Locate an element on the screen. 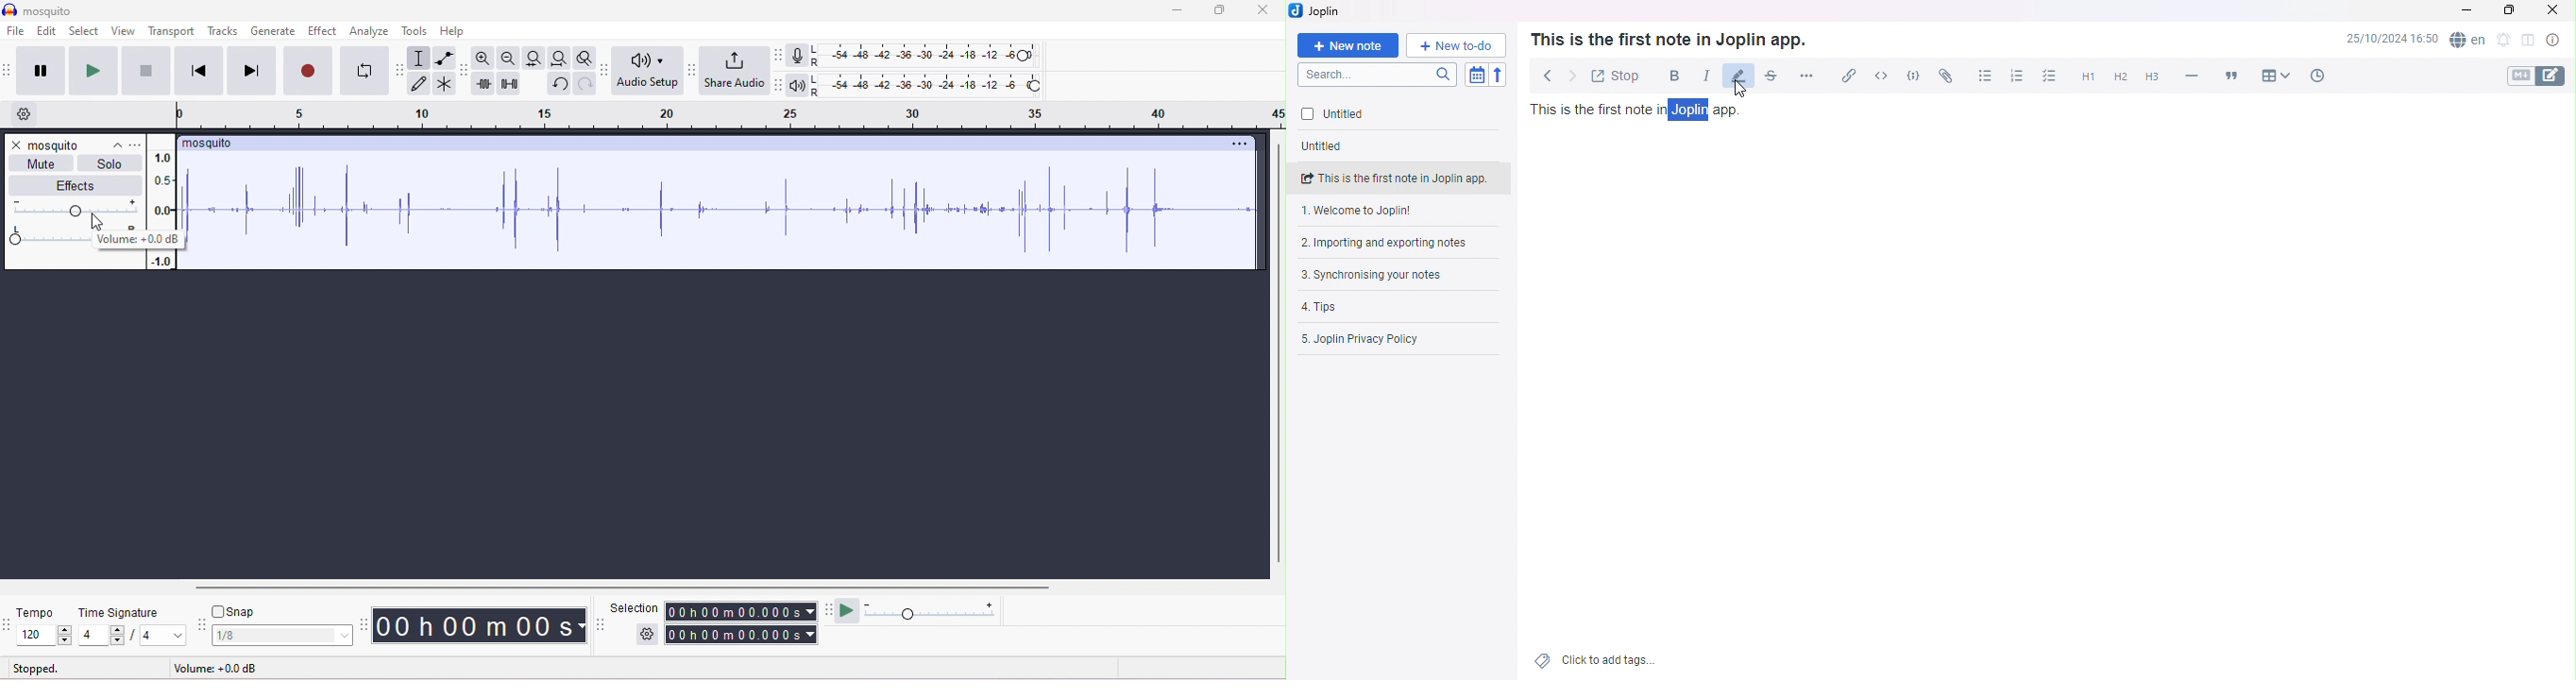 This screenshot has height=700, width=2576. Cursor is located at coordinates (1741, 90).